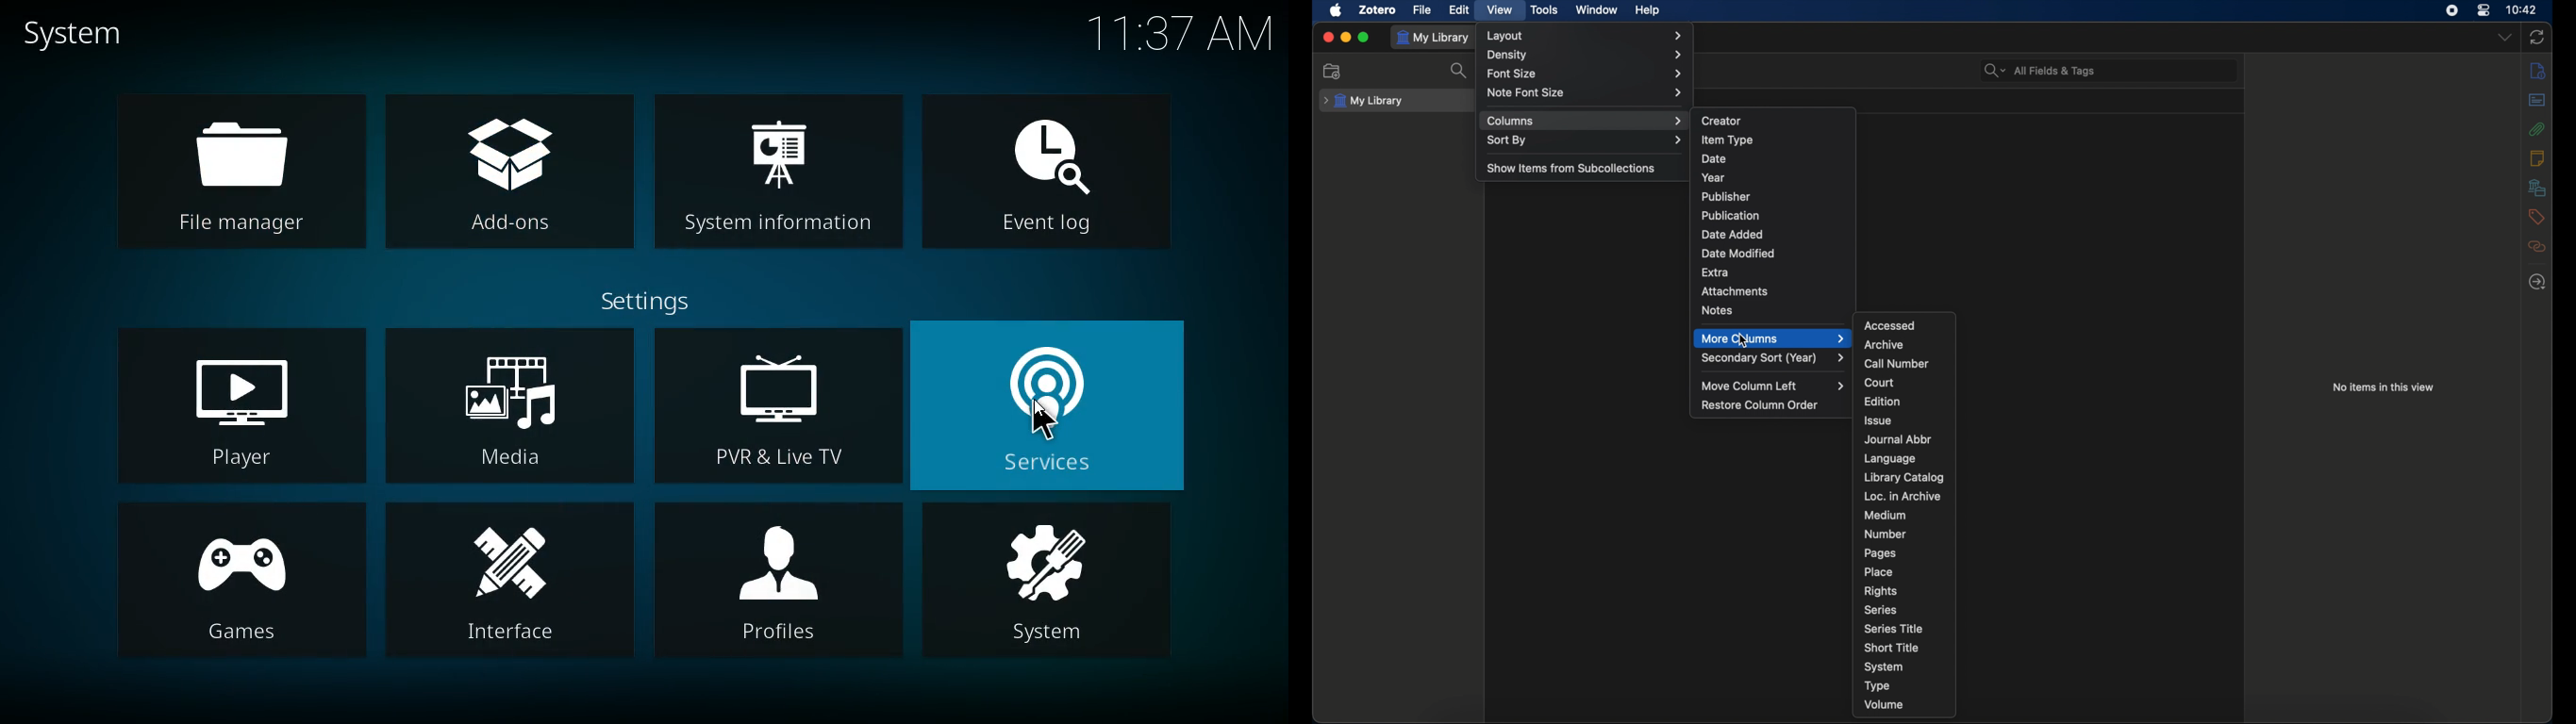  I want to click on sync, so click(2537, 37).